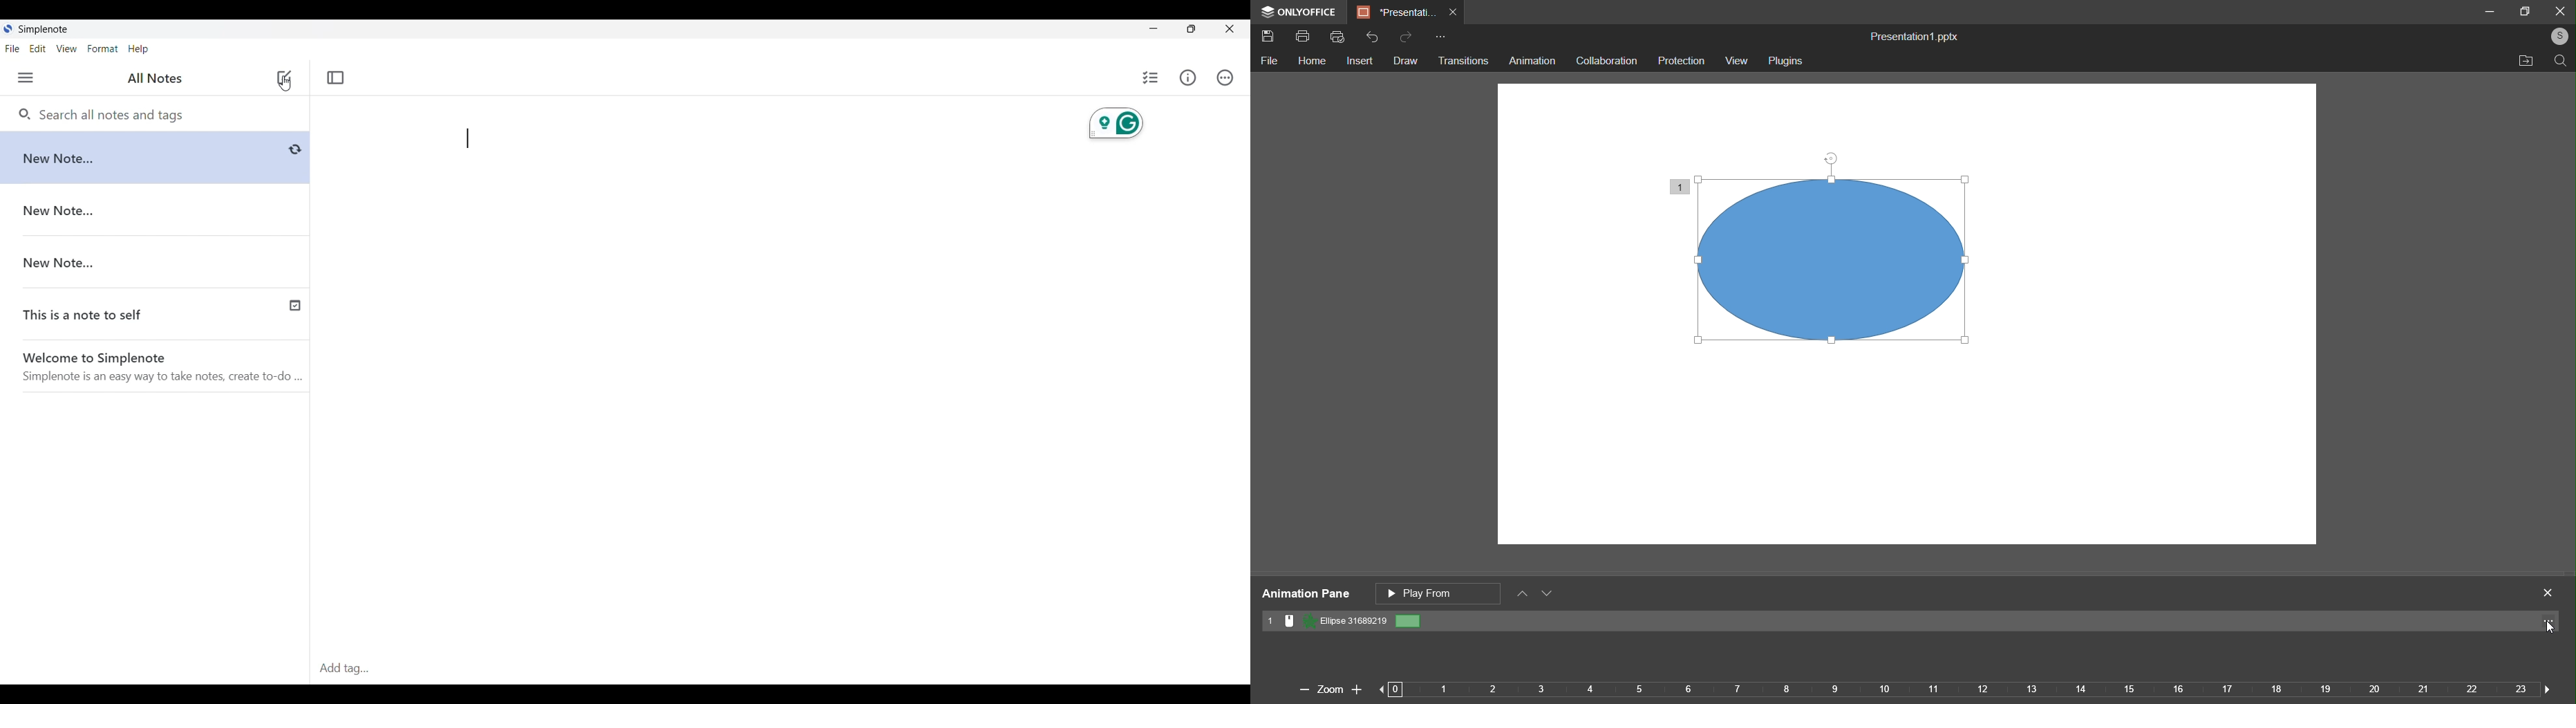 The height and width of the screenshot is (728, 2576). I want to click on Maximize, so click(1192, 29).